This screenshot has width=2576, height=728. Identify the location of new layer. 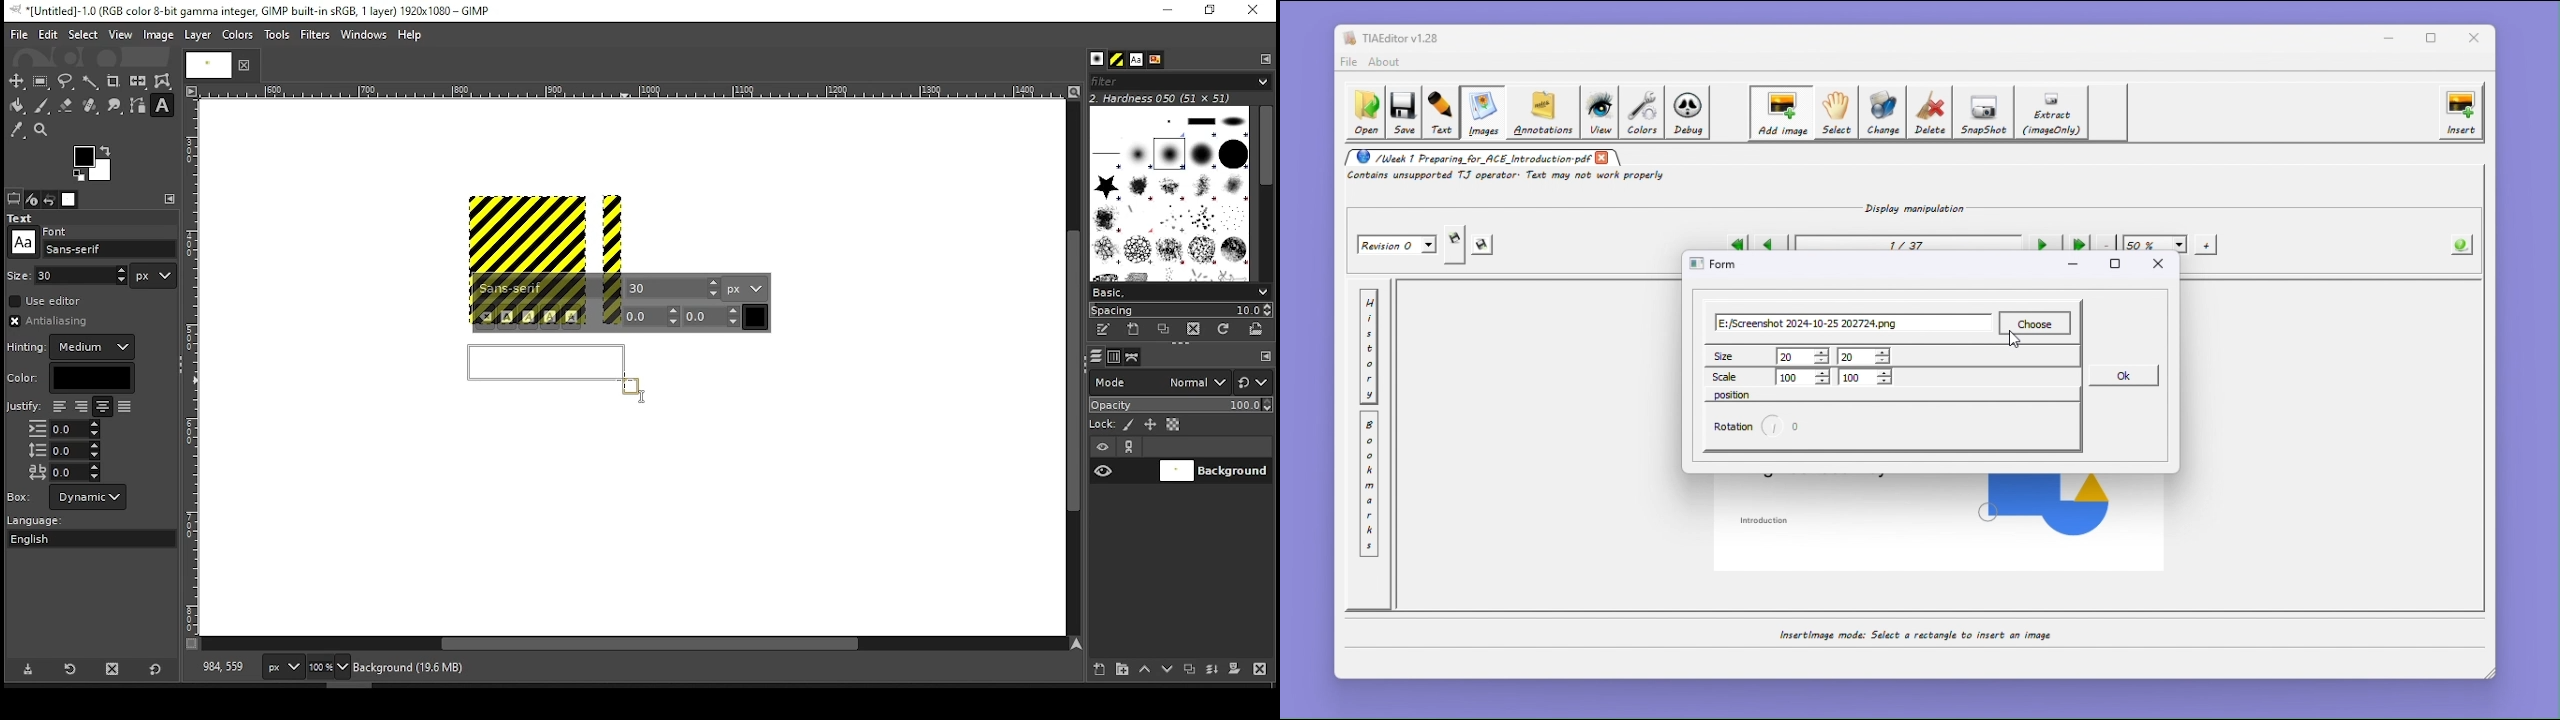
(1095, 667).